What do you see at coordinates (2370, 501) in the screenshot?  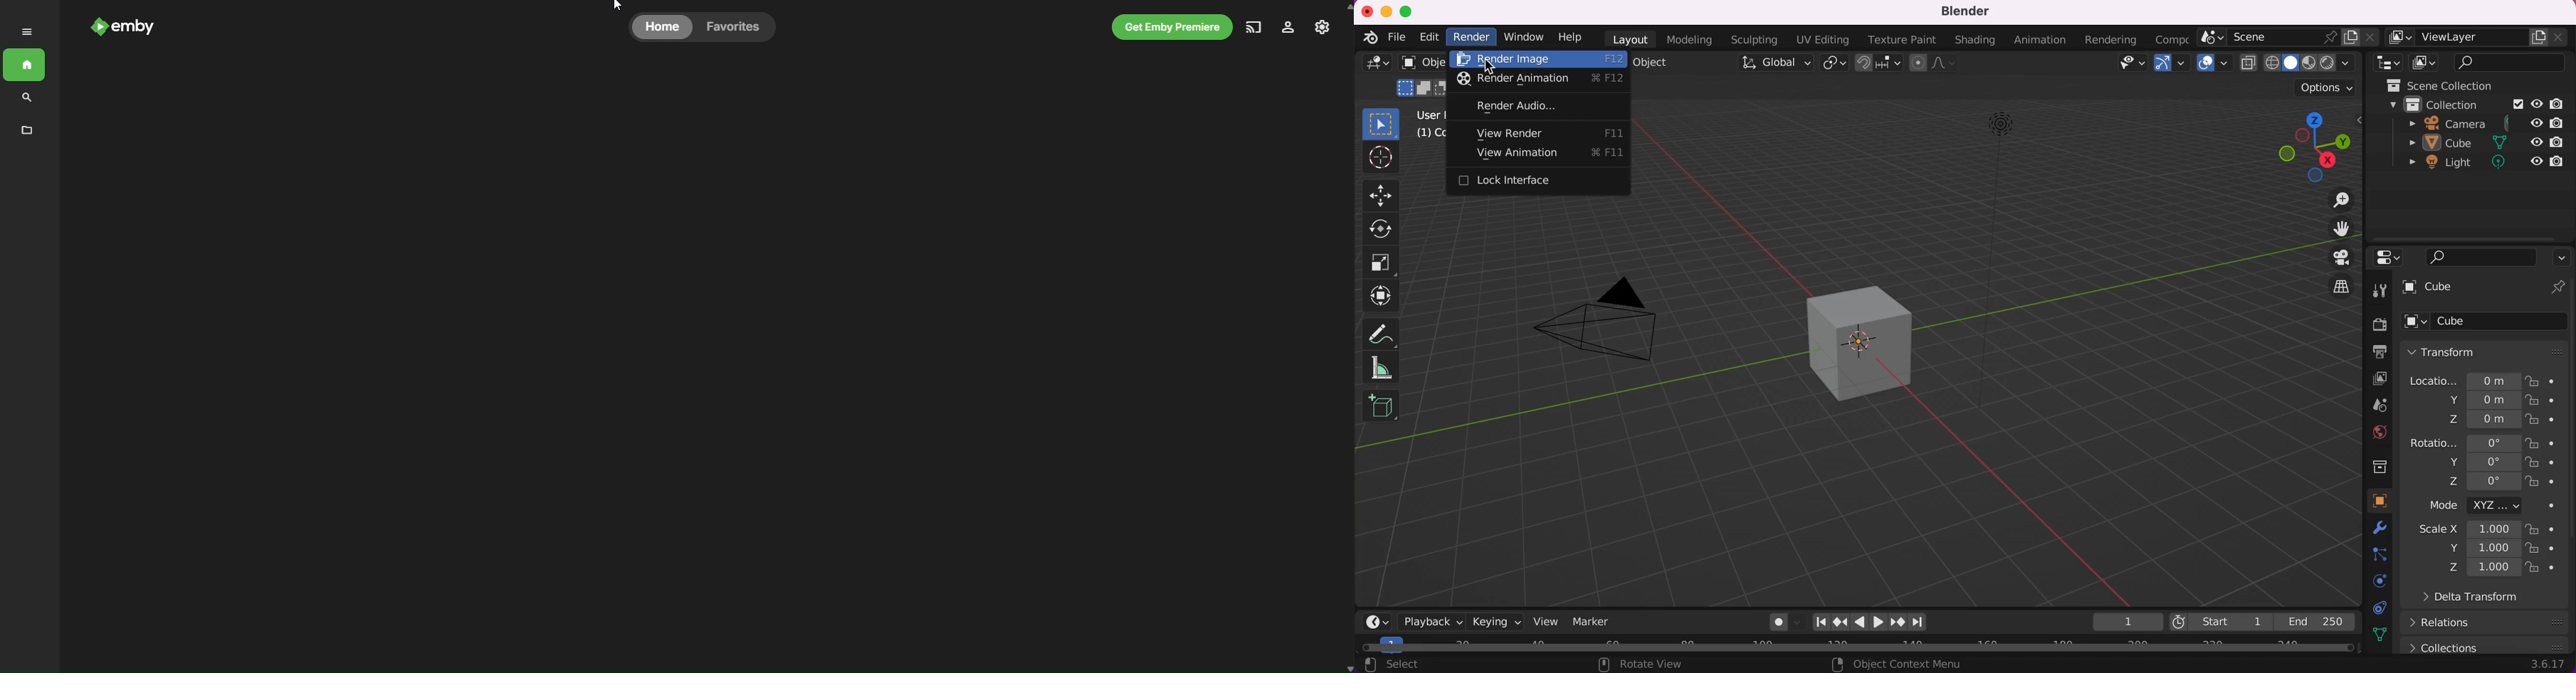 I see `object` at bounding box center [2370, 501].